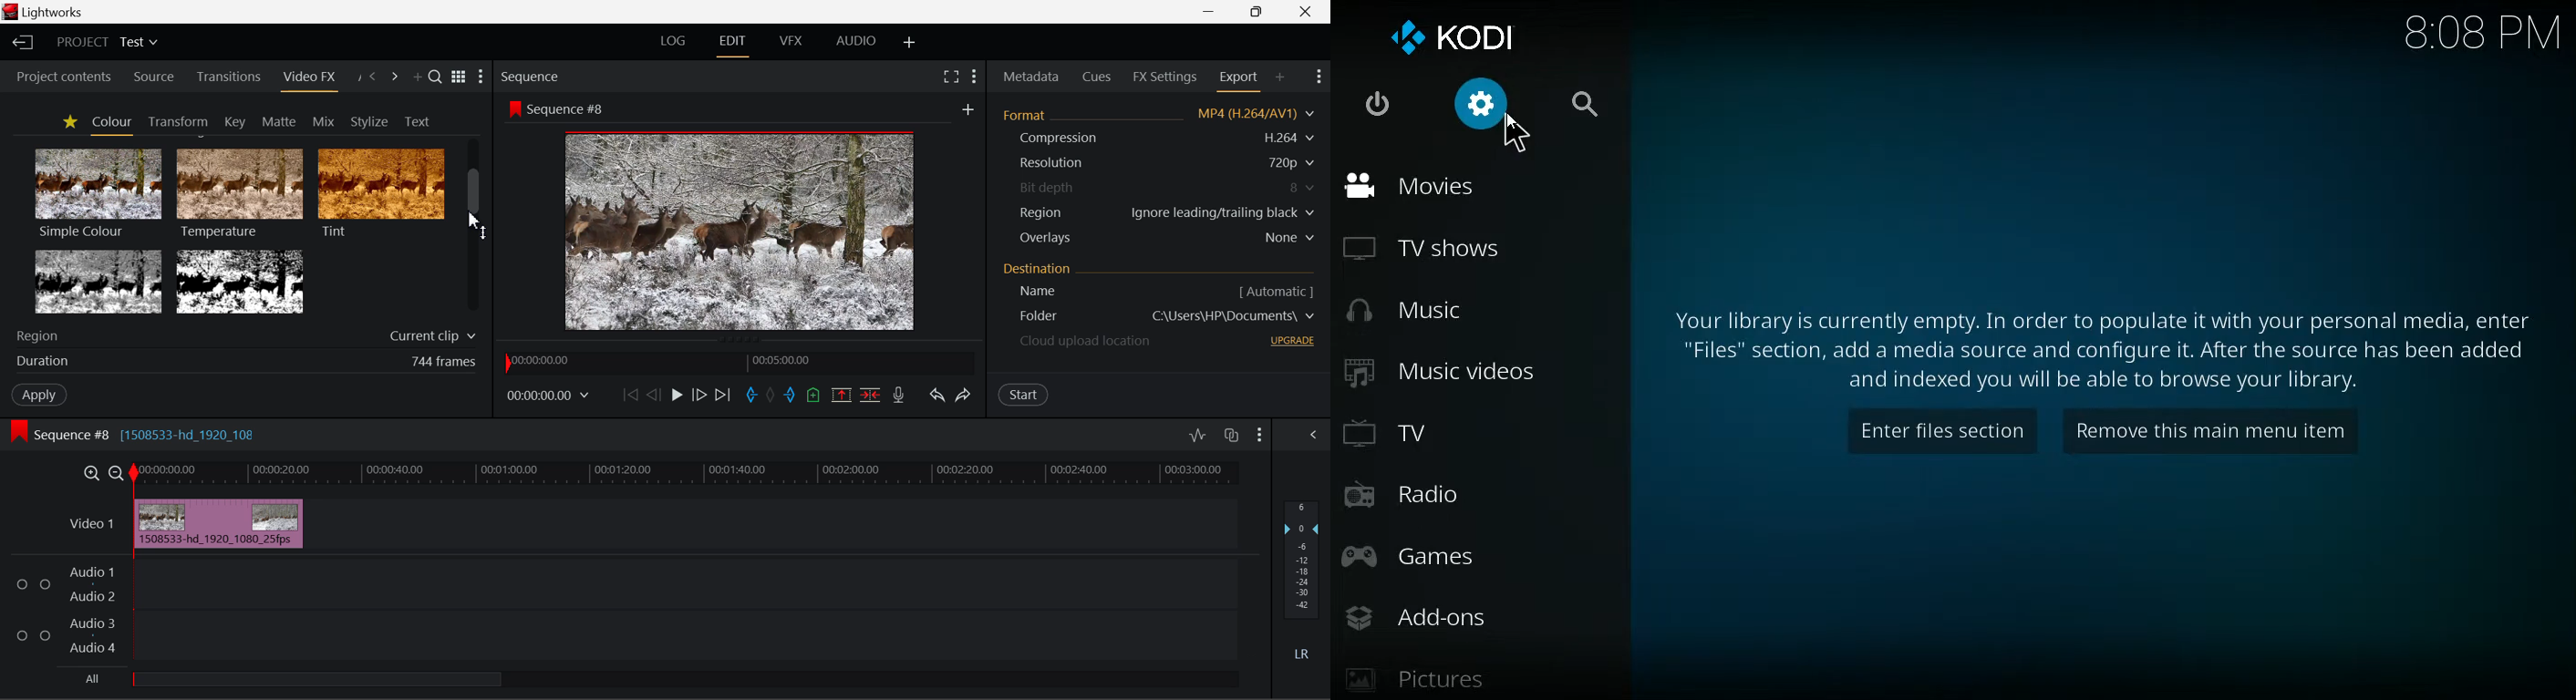  I want to click on Bit depth, so click(1049, 185).